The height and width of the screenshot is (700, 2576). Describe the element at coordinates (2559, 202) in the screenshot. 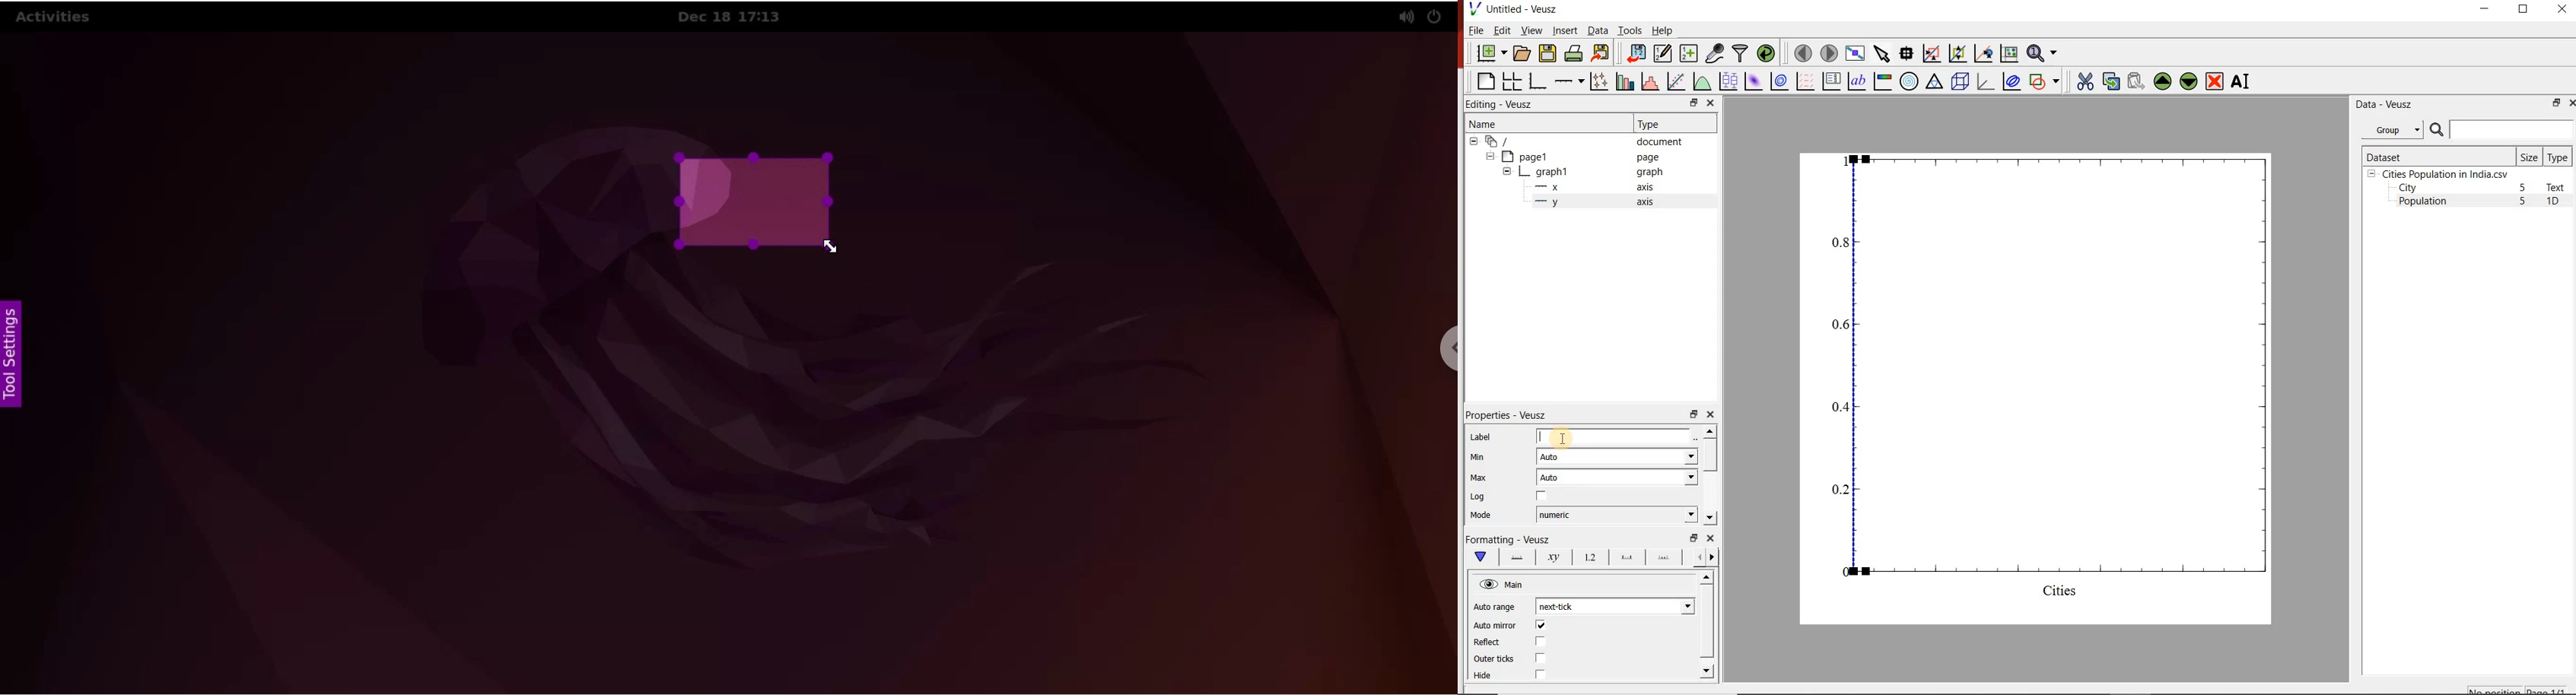

I see `1D` at that location.